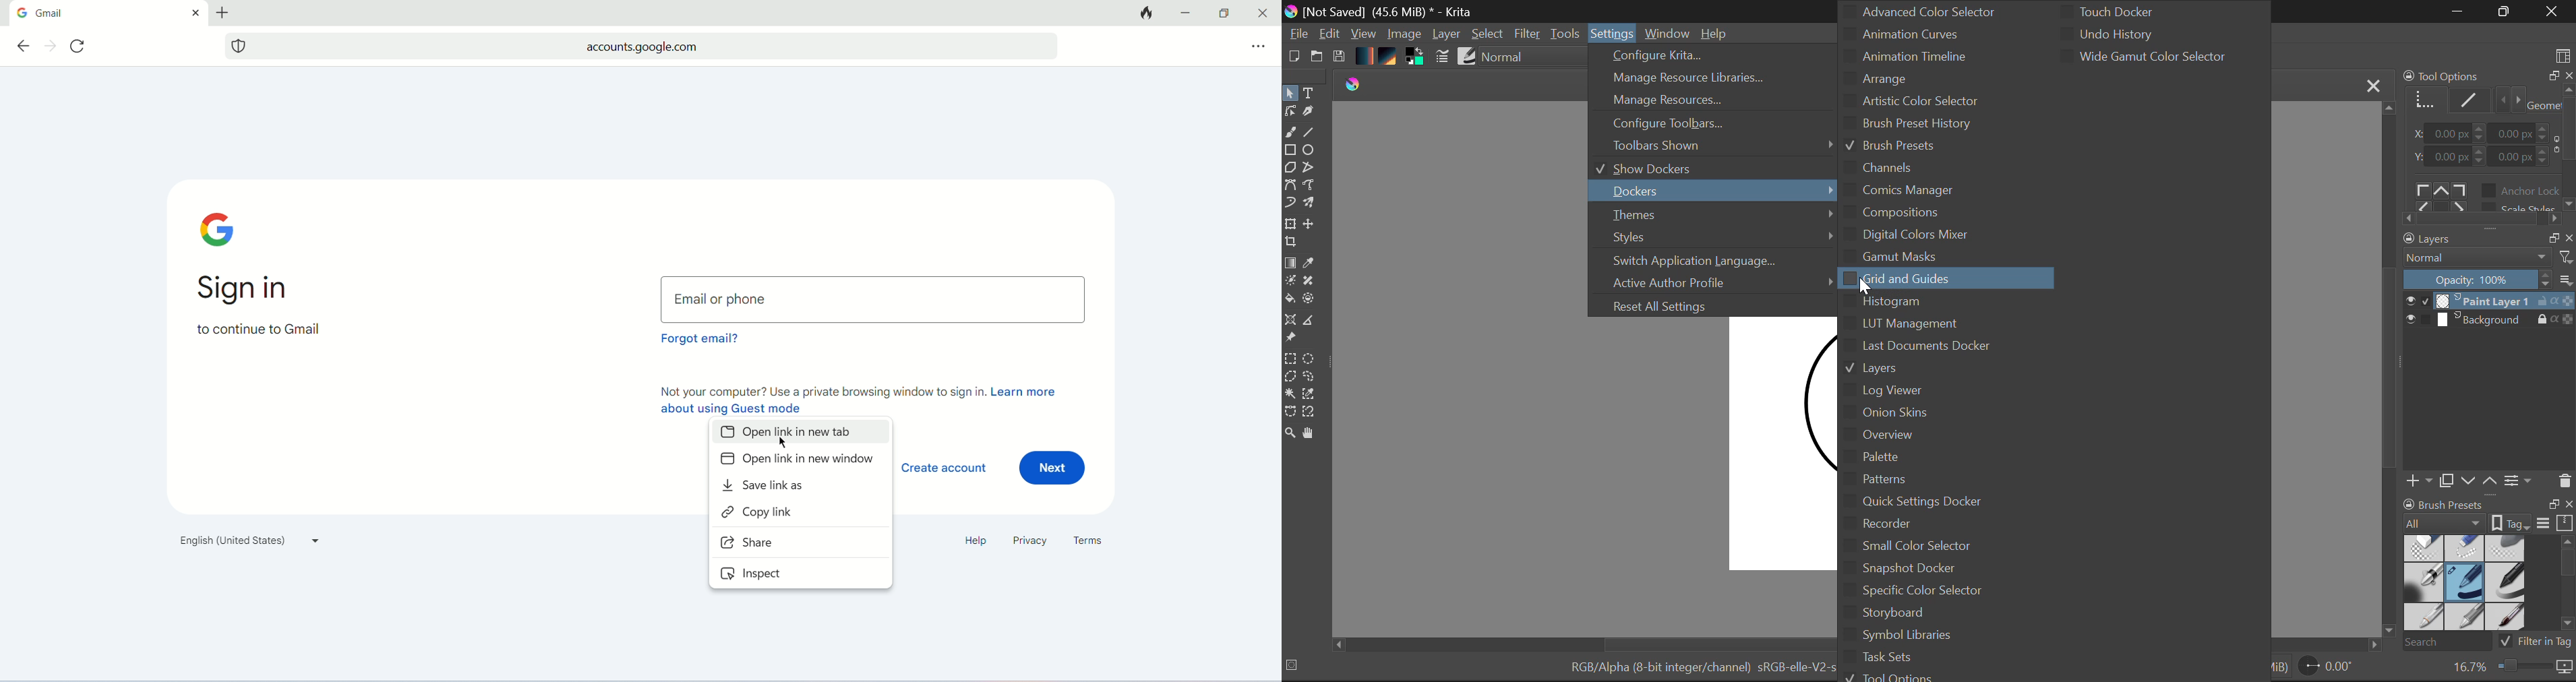  I want to click on Brush Settings, so click(1442, 57).